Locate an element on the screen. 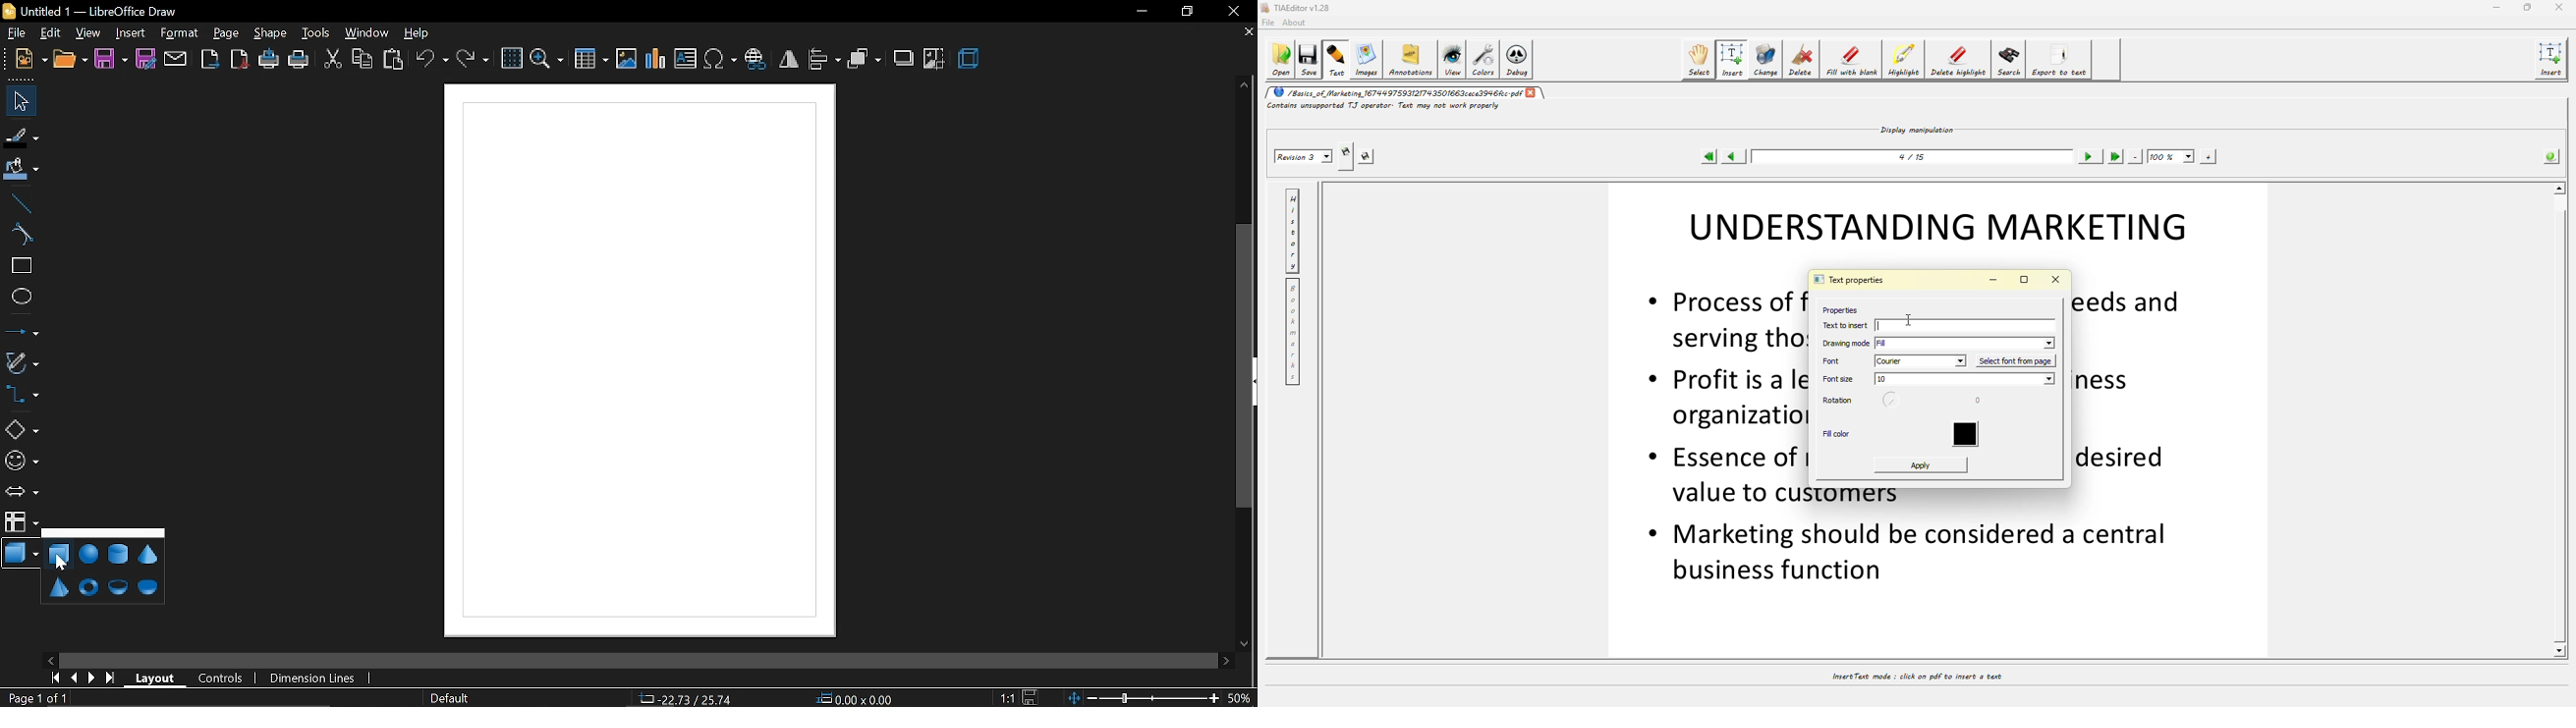 This screenshot has height=728, width=2576. curves and polygons is located at coordinates (22, 364).